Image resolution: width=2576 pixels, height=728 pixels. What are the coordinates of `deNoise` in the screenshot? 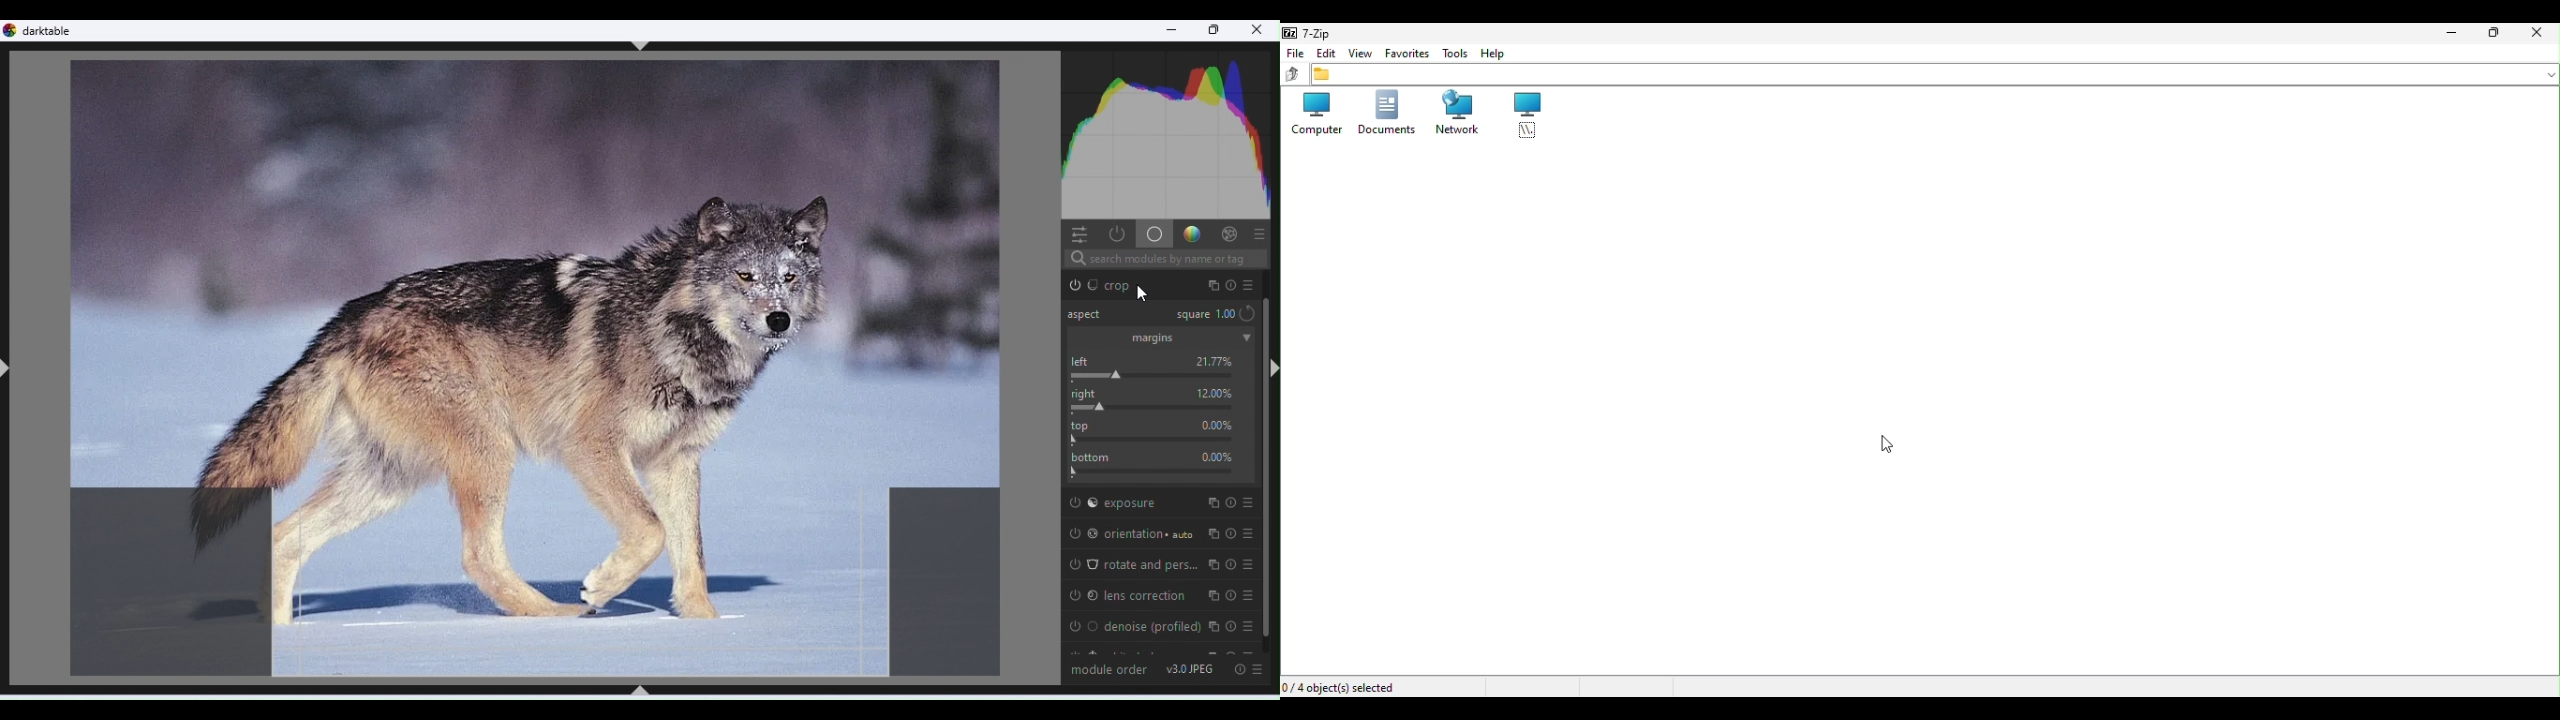 It's located at (1162, 626).